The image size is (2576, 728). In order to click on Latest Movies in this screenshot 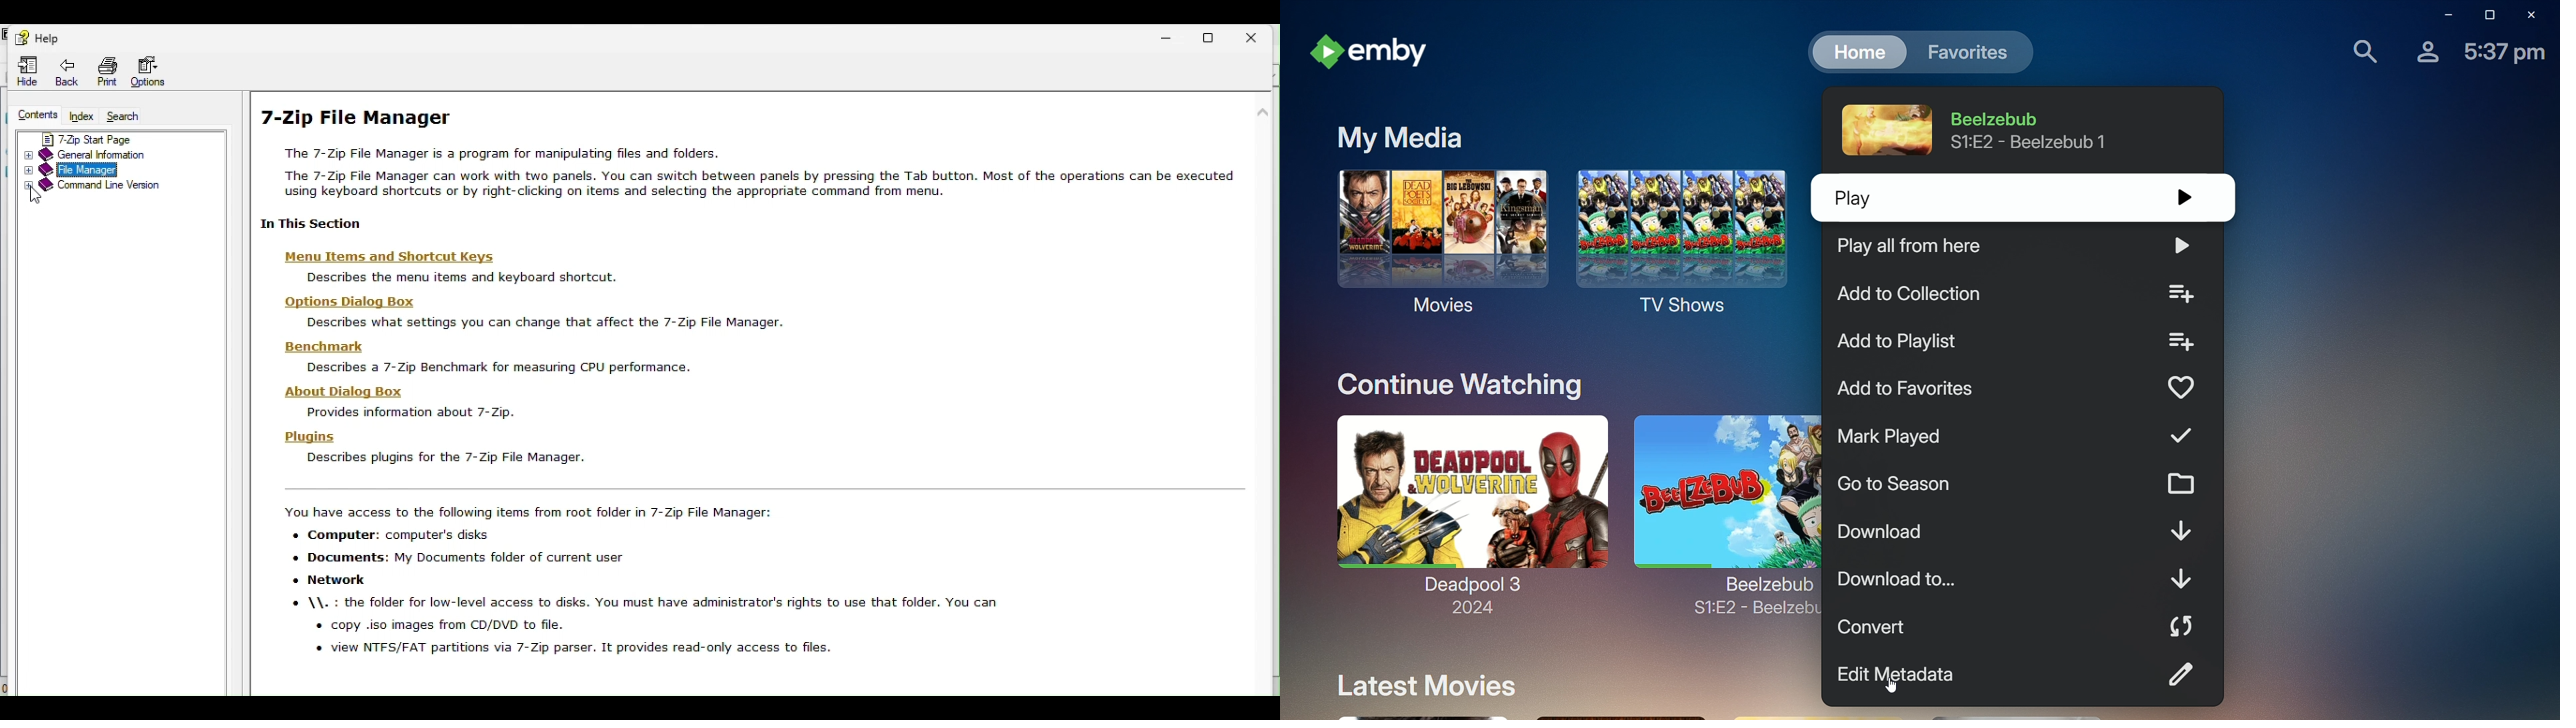, I will do `click(1421, 685)`.